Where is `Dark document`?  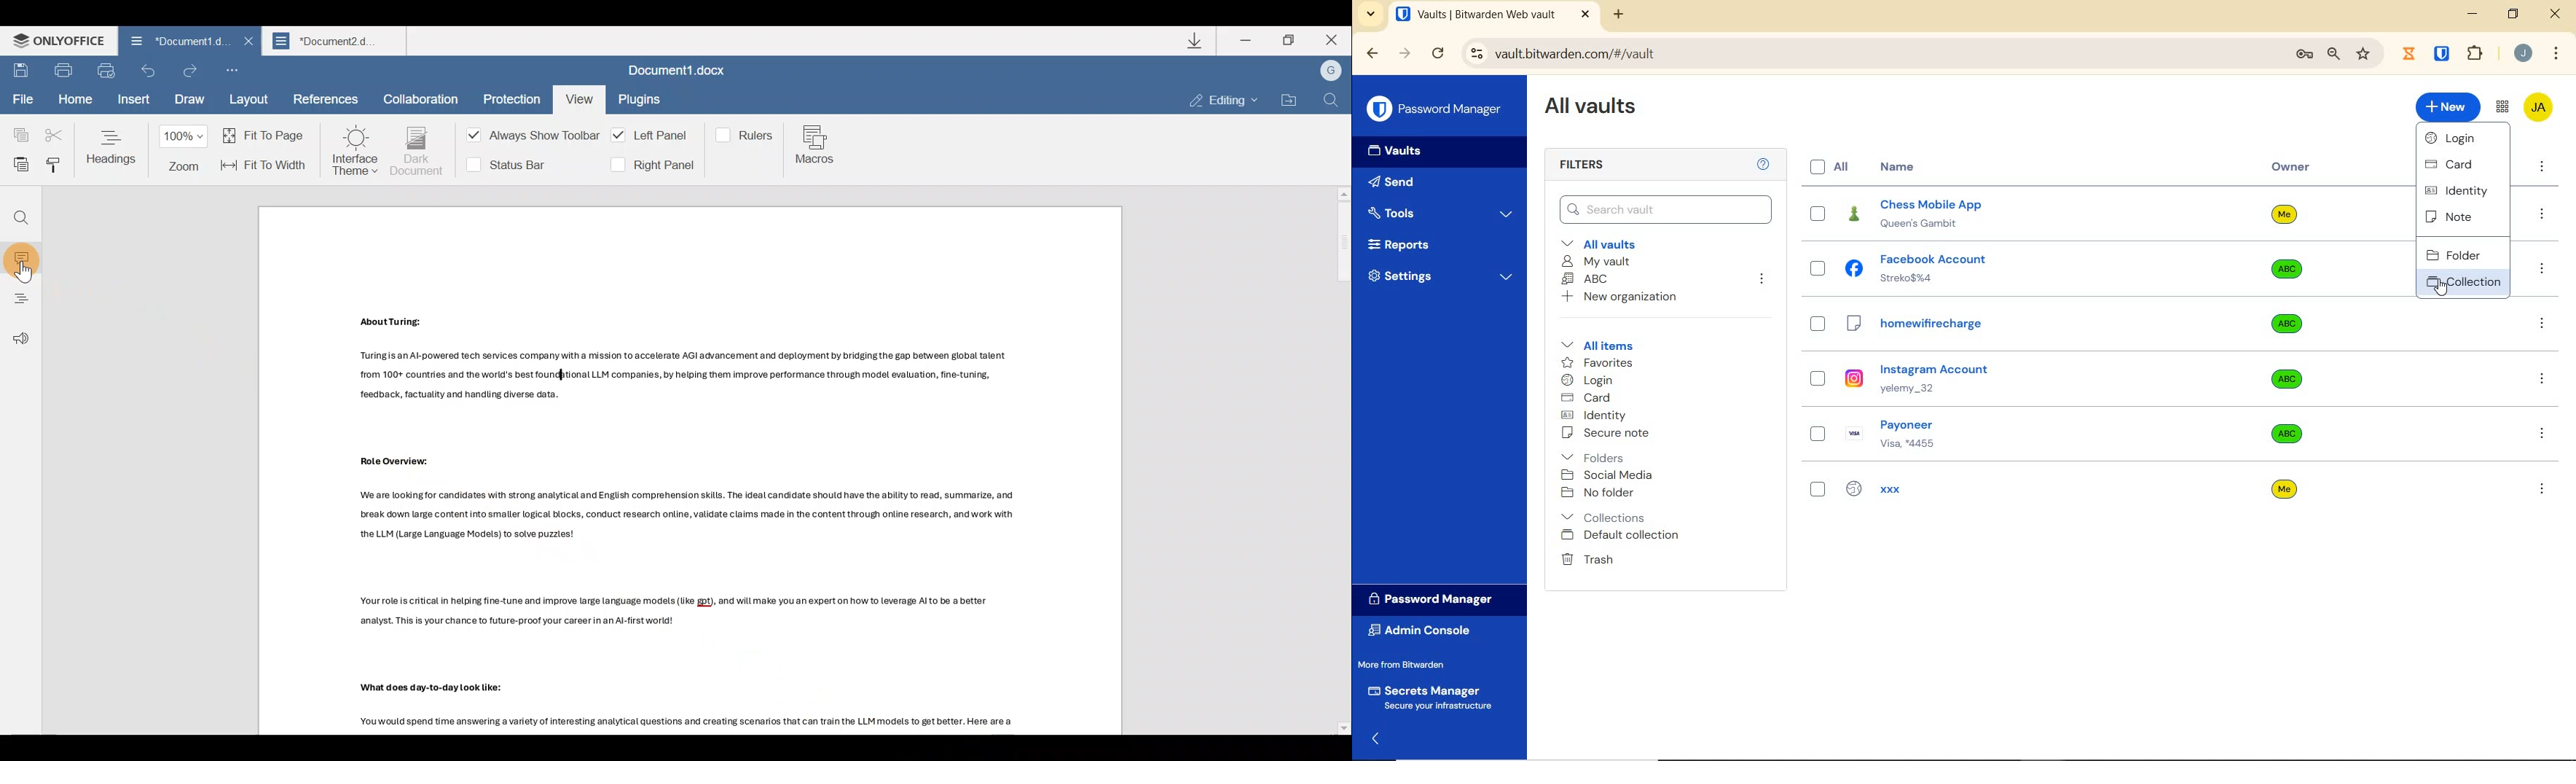 Dark document is located at coordinates (418, 151).